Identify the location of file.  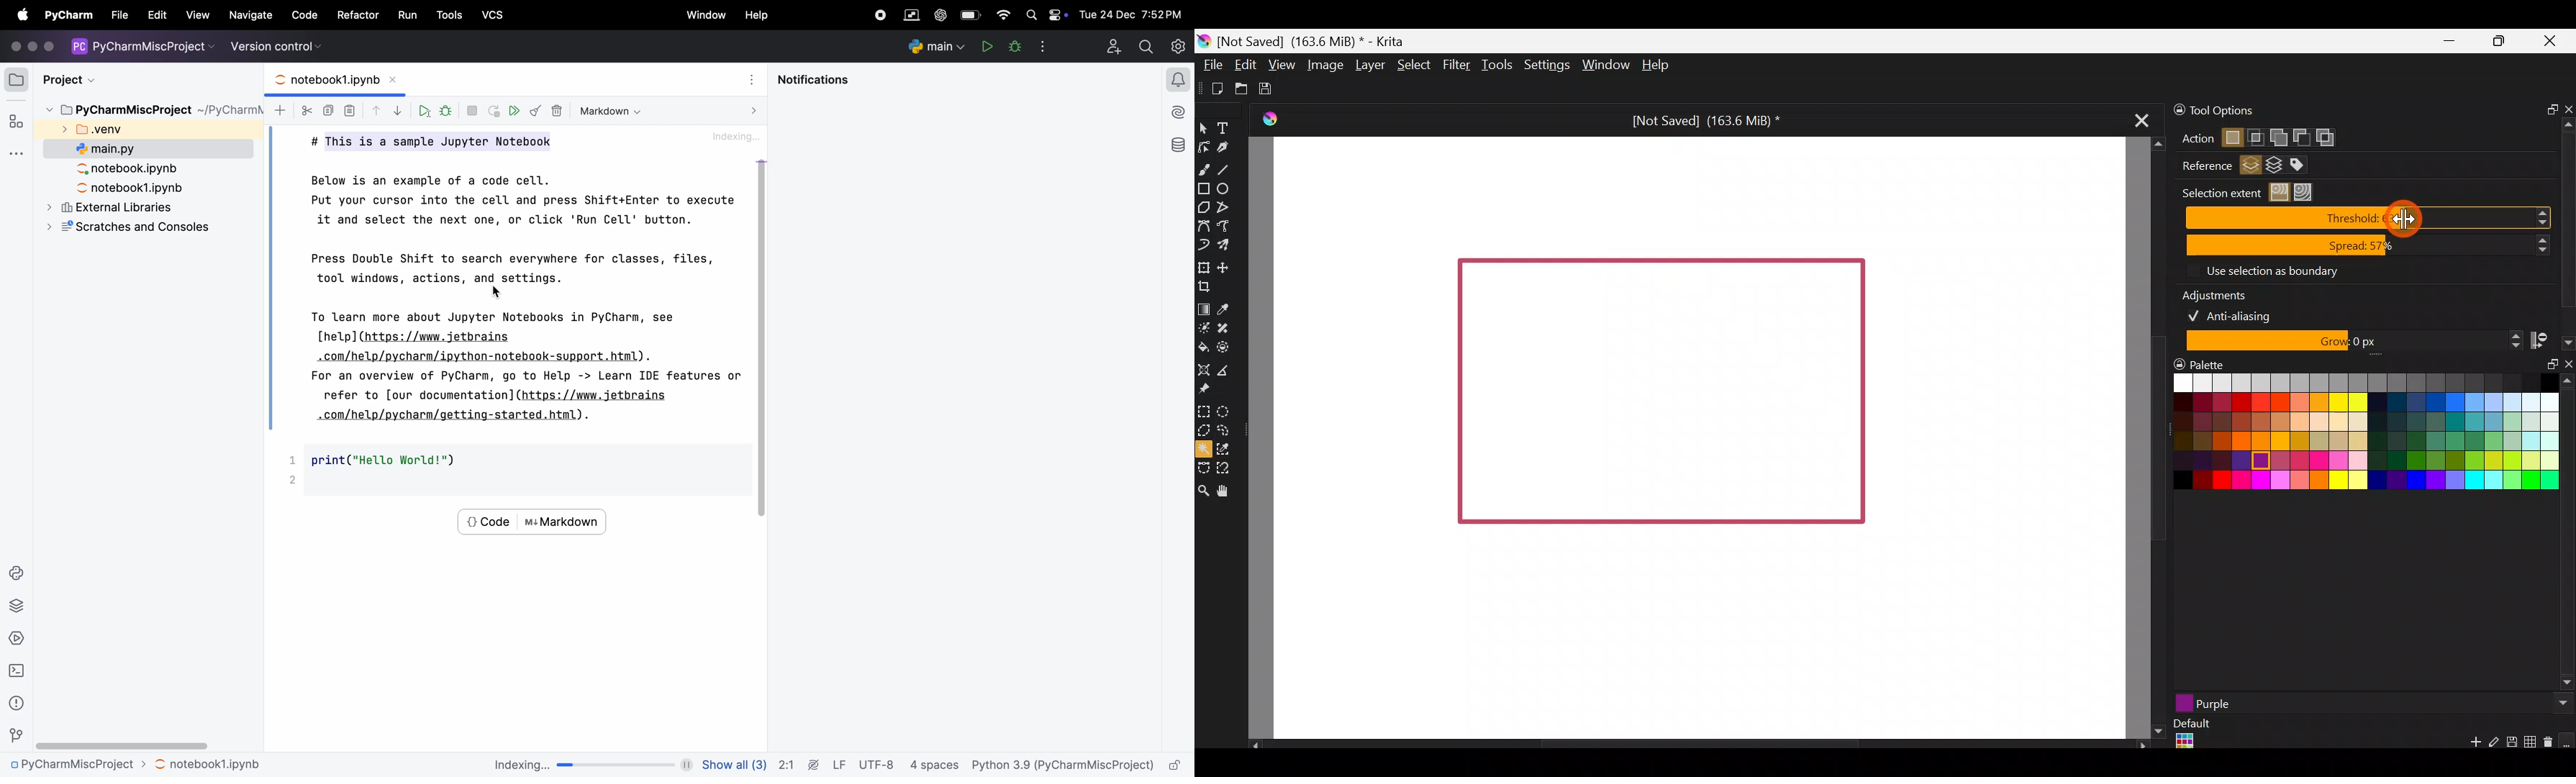
(116, 15).